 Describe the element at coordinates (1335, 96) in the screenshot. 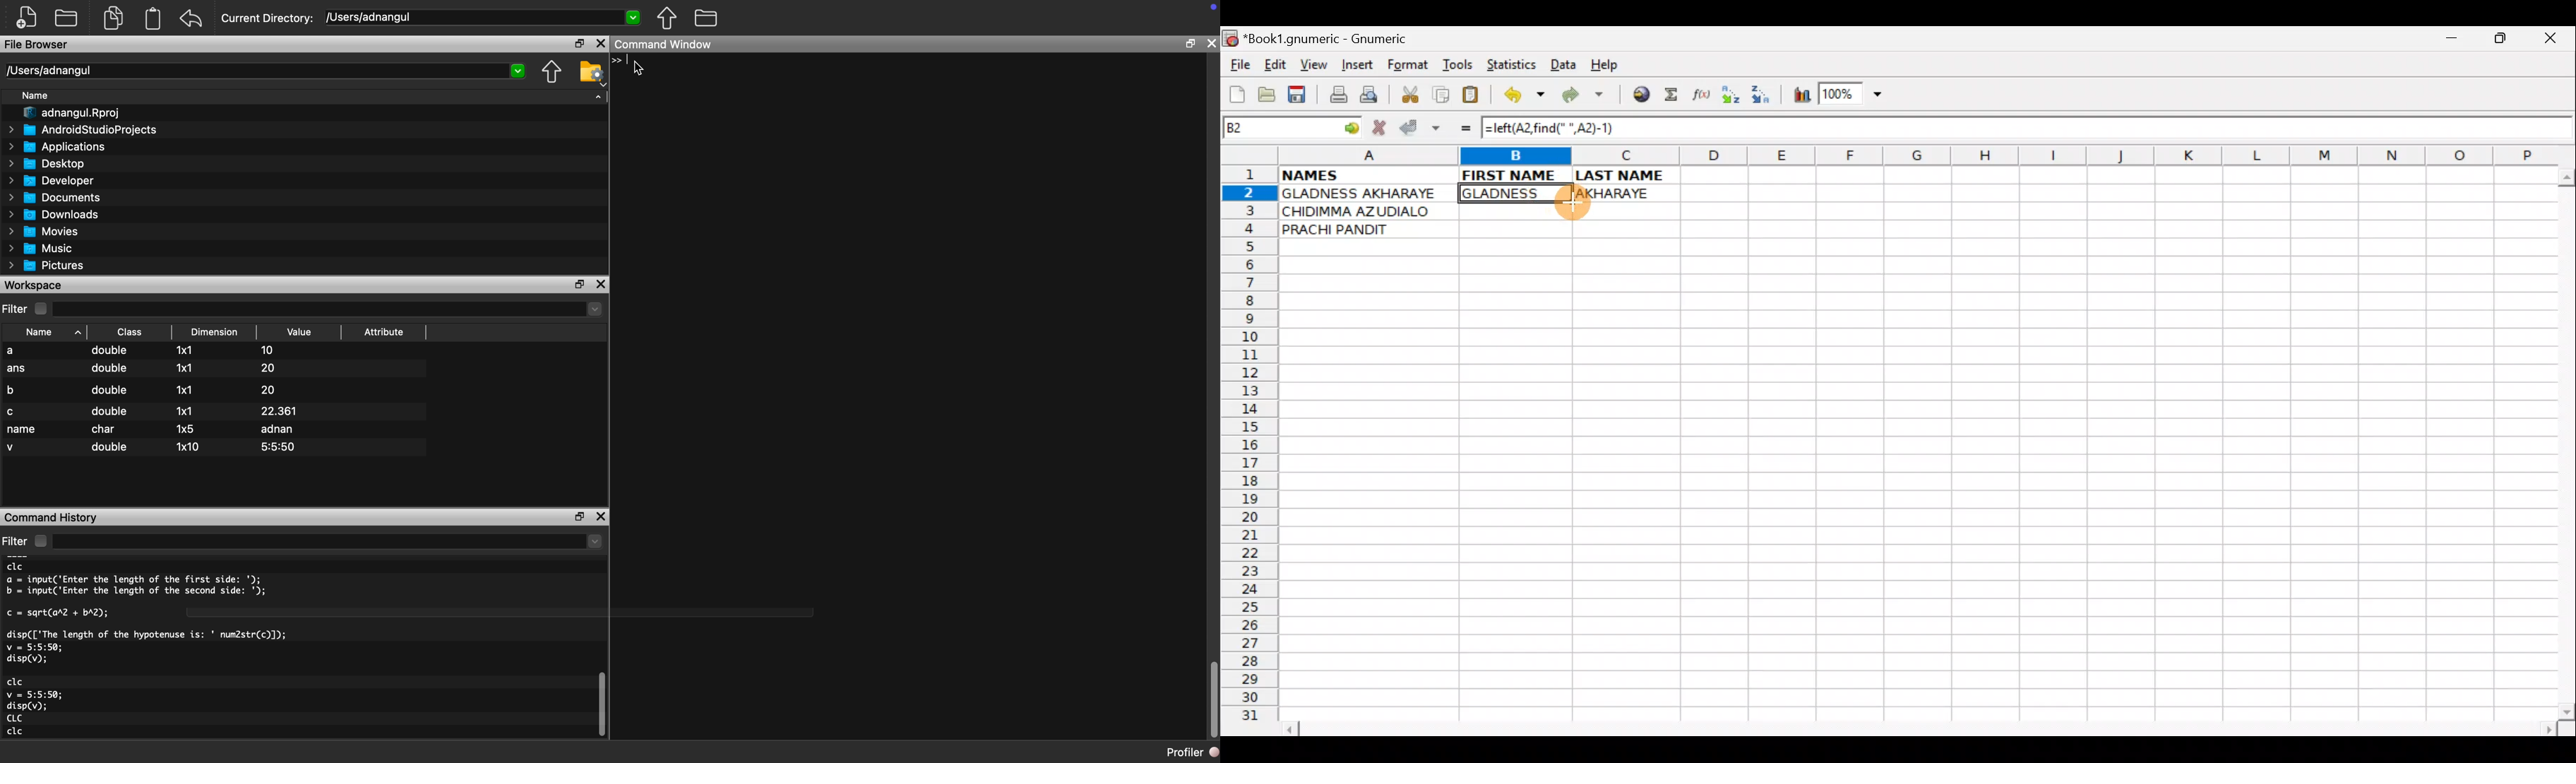

I see `Print file` at that location.